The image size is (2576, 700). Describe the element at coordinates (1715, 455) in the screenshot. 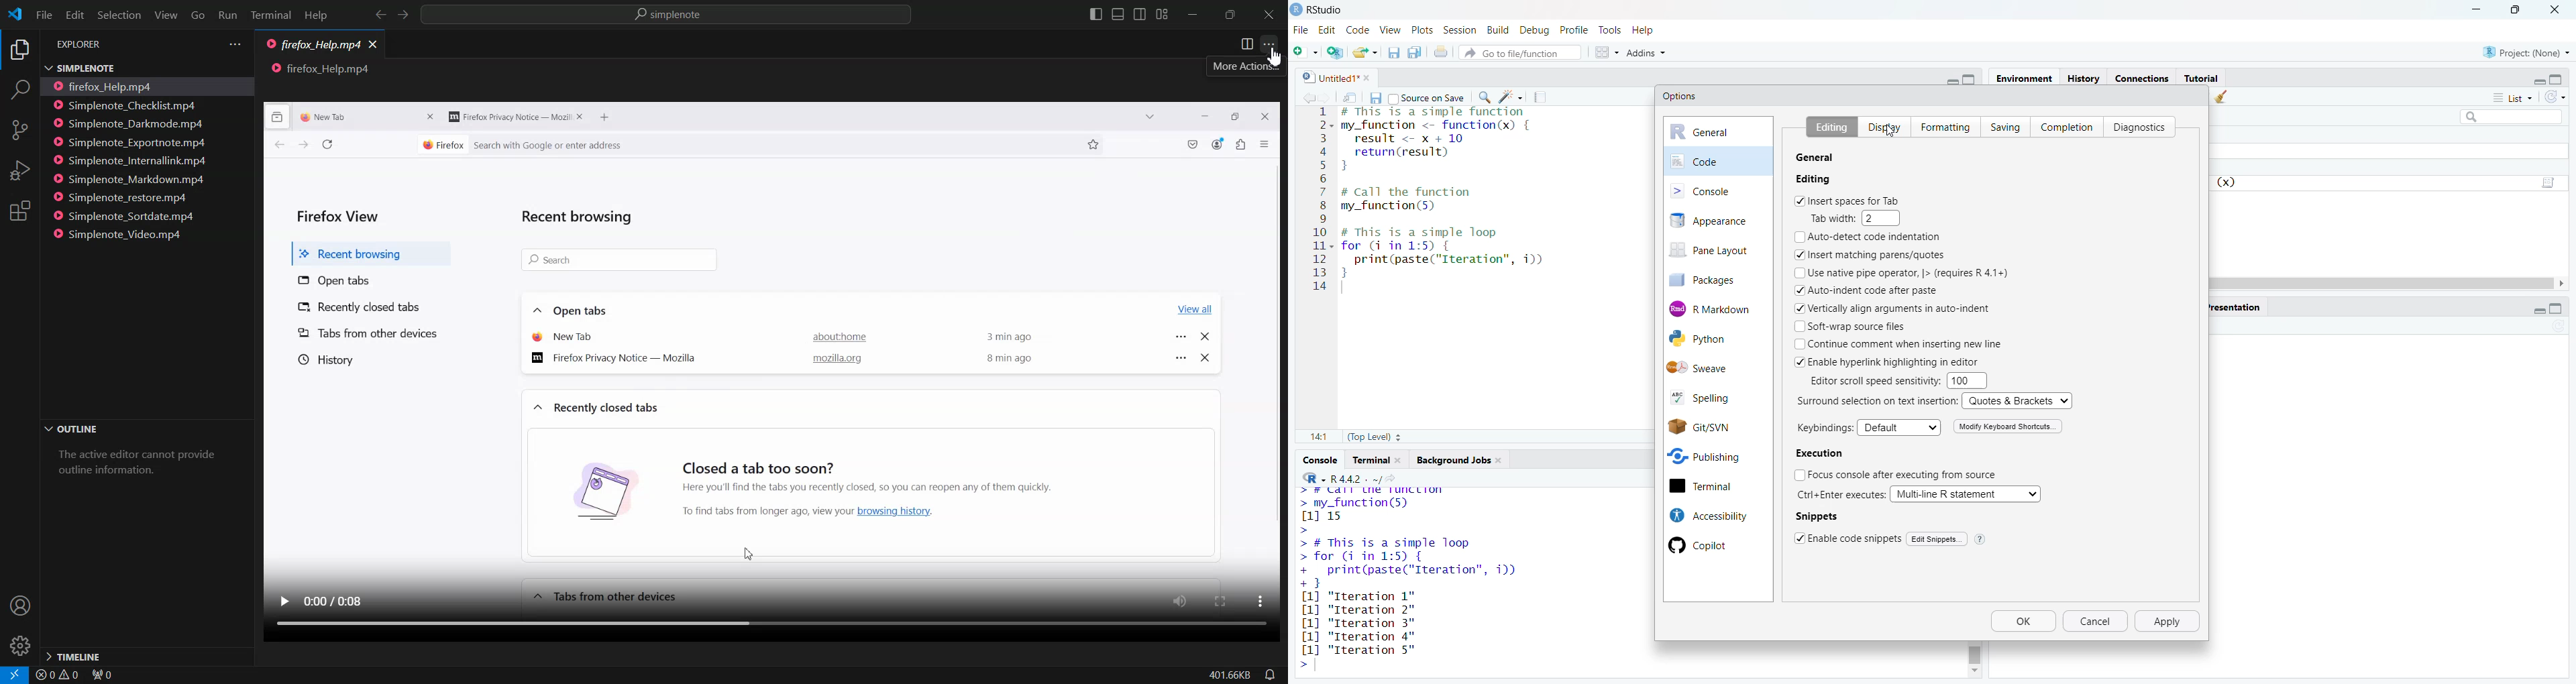

I see `Publishing` at that location.